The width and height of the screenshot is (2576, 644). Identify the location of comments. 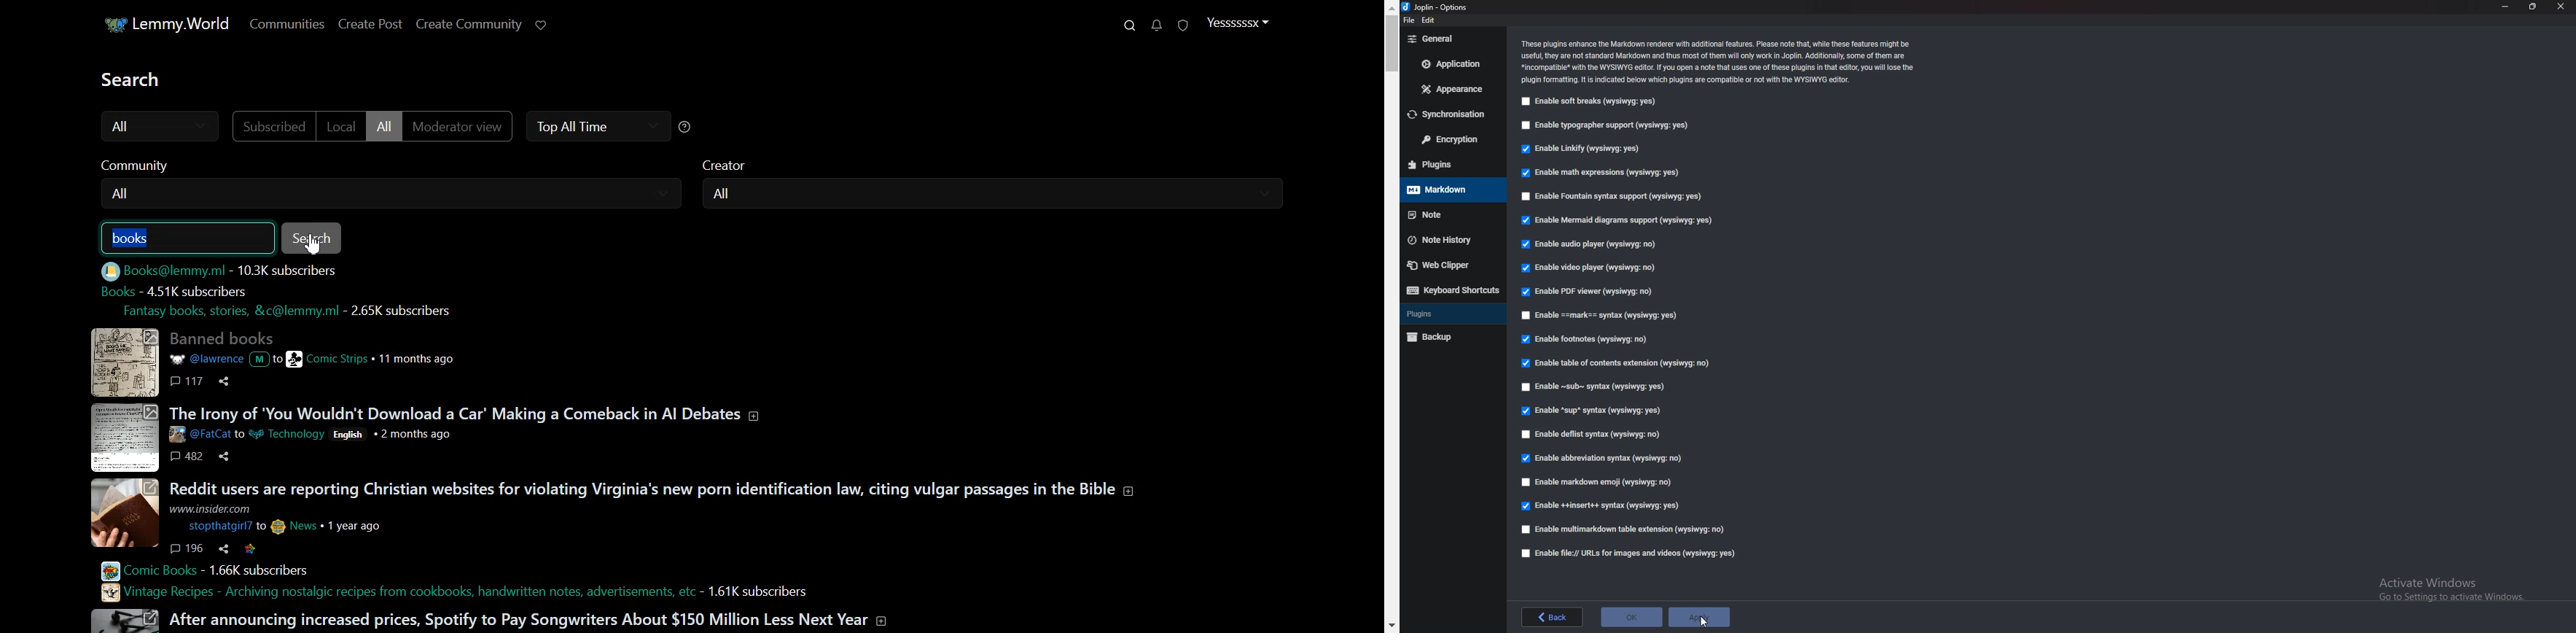
(187, 458).